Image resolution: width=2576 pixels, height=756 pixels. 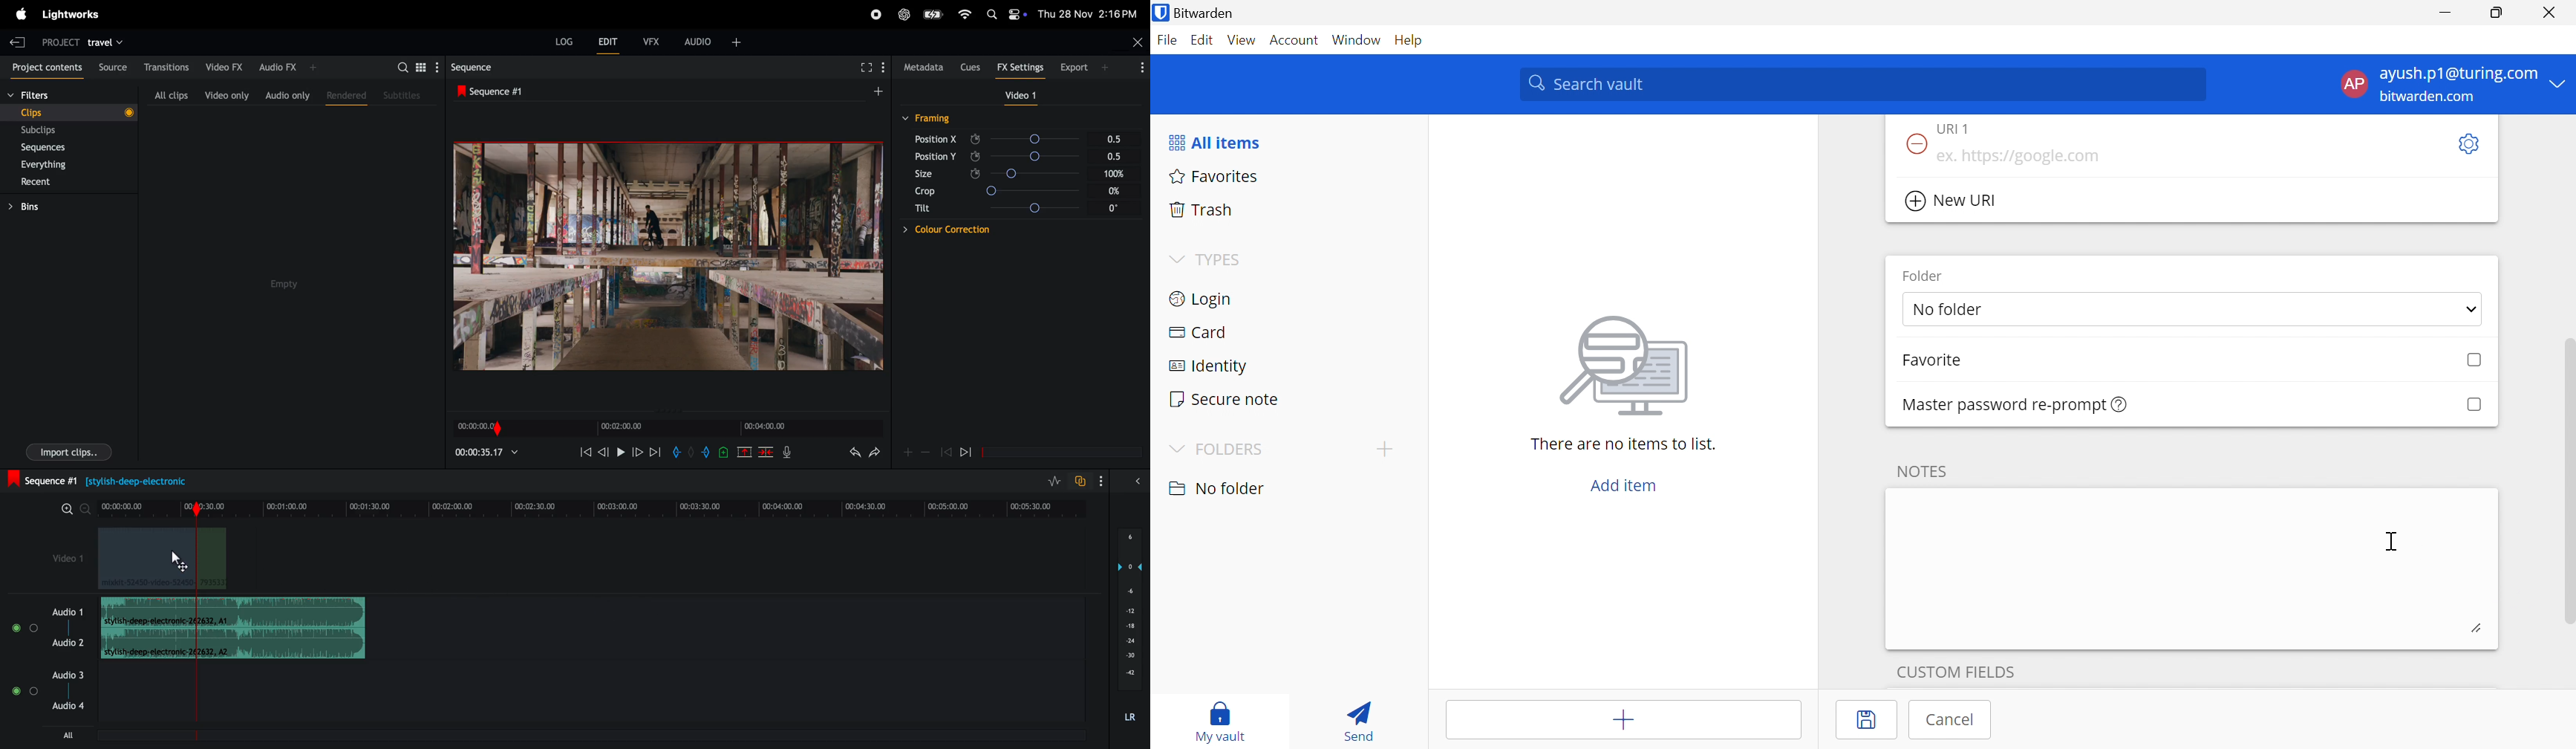 I want to click on ex. https://google.com, so click(x=2018, y=157).